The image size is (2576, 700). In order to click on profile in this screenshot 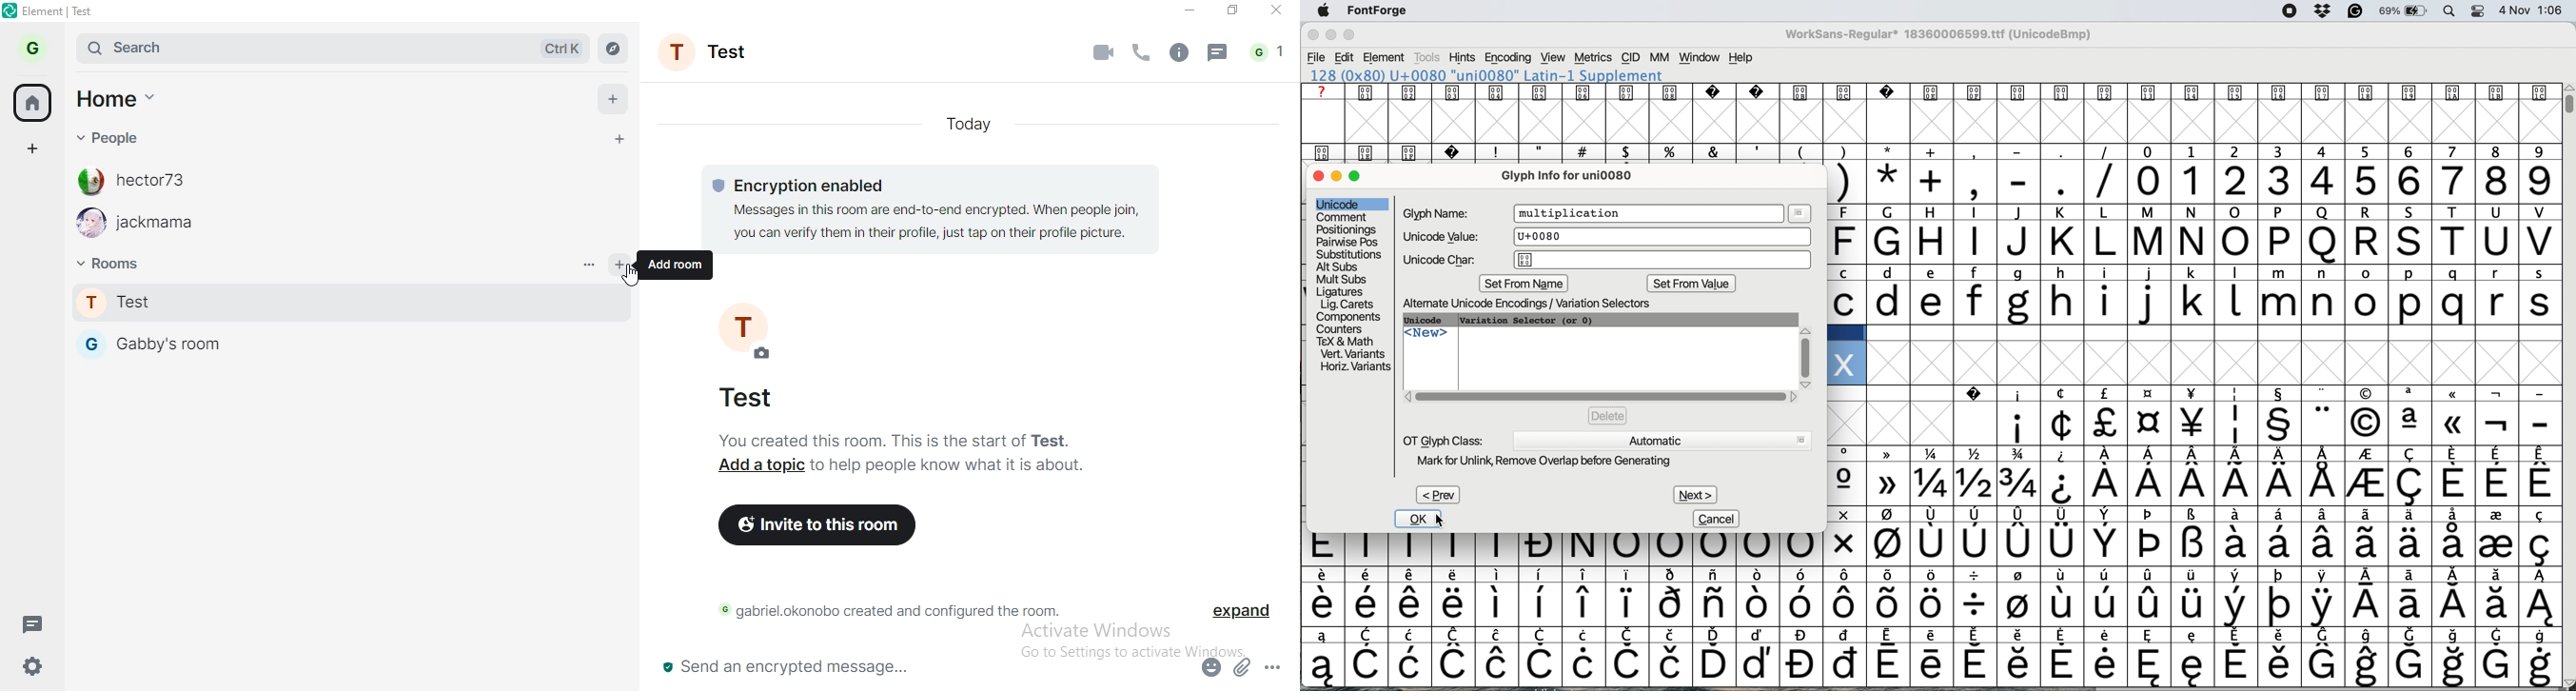, I will do `click(32, 48)`.